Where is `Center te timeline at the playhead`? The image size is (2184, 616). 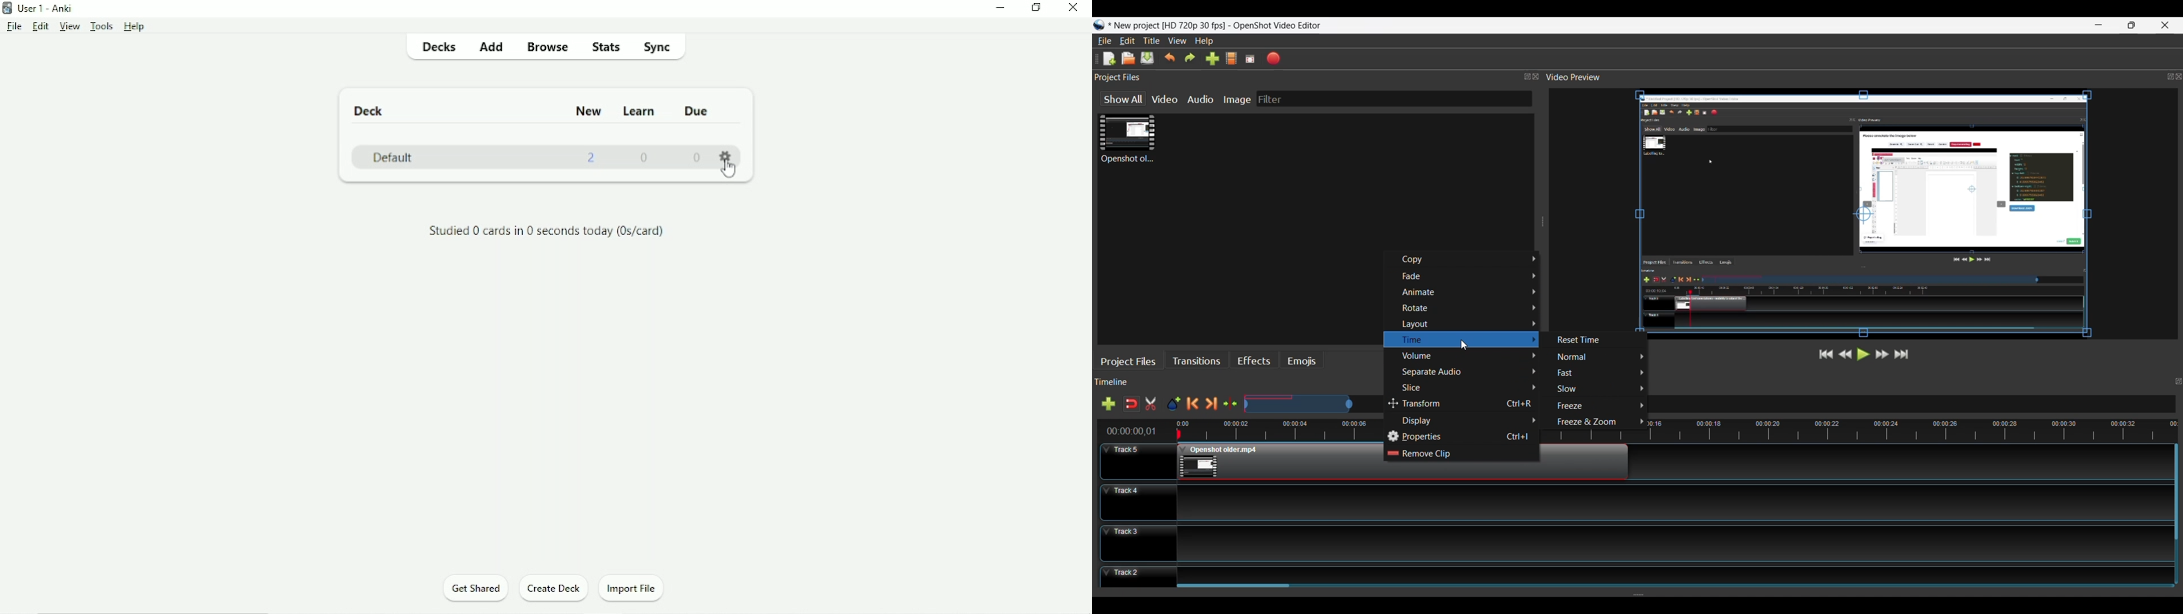
Center te timeline at the playhead is located at coordinates (1231, 404).